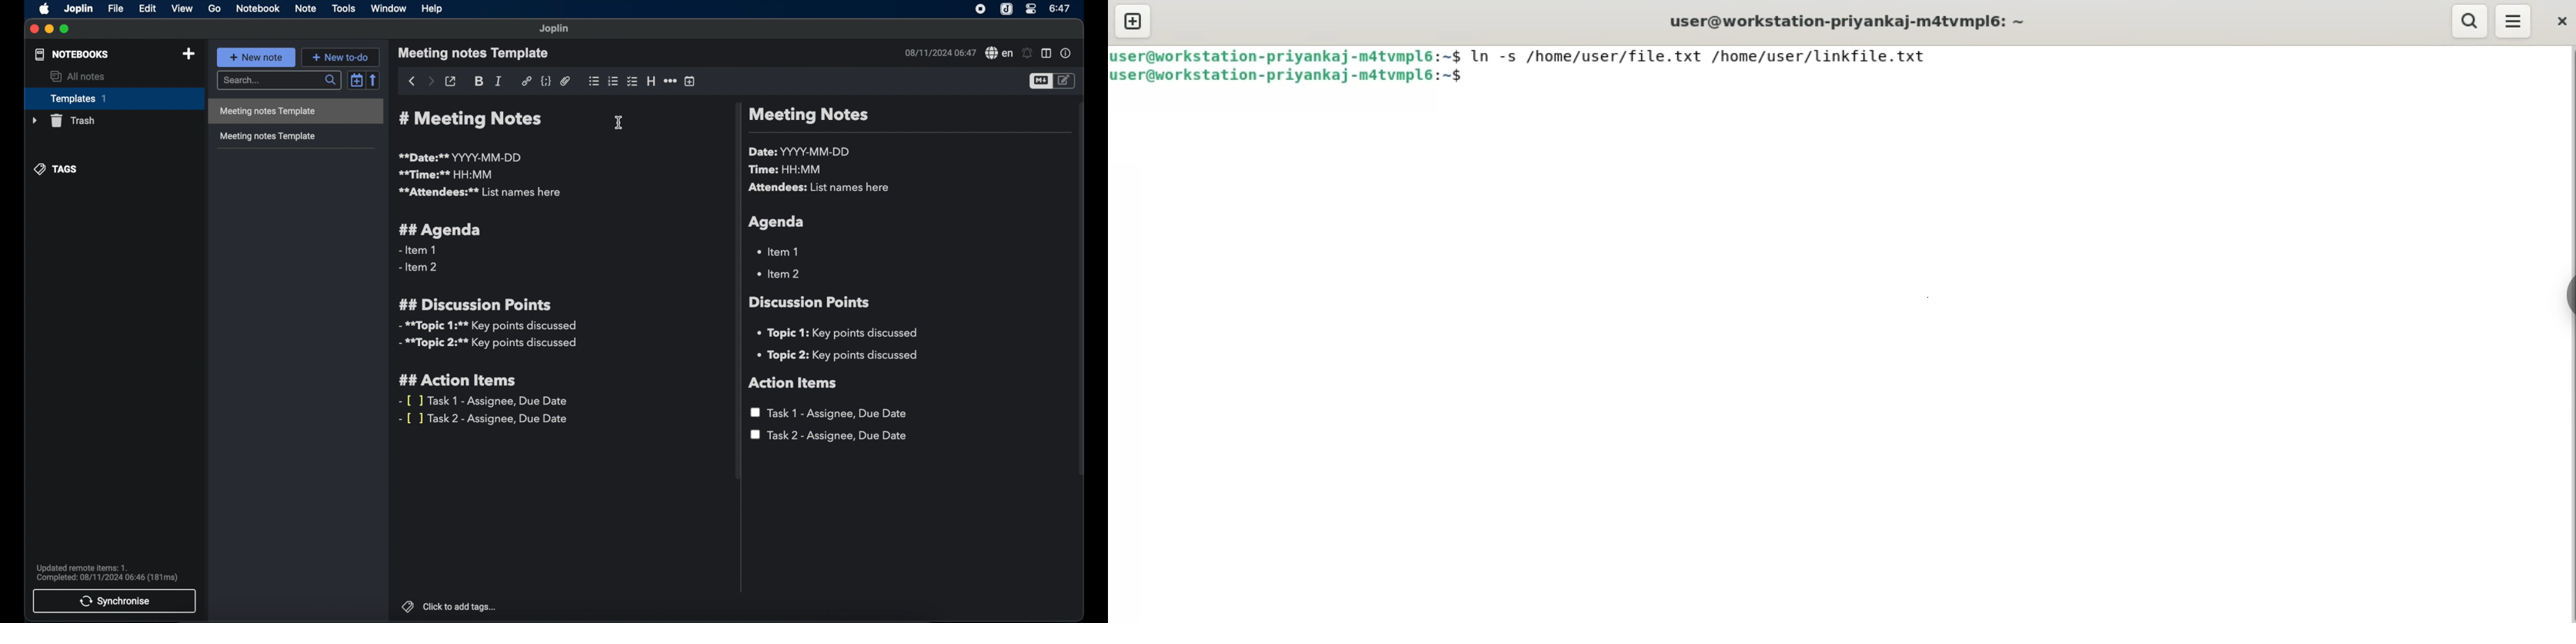 This screenshot has width=2576, height=644. I want to click on time: HH:MM, so click(788, 170).